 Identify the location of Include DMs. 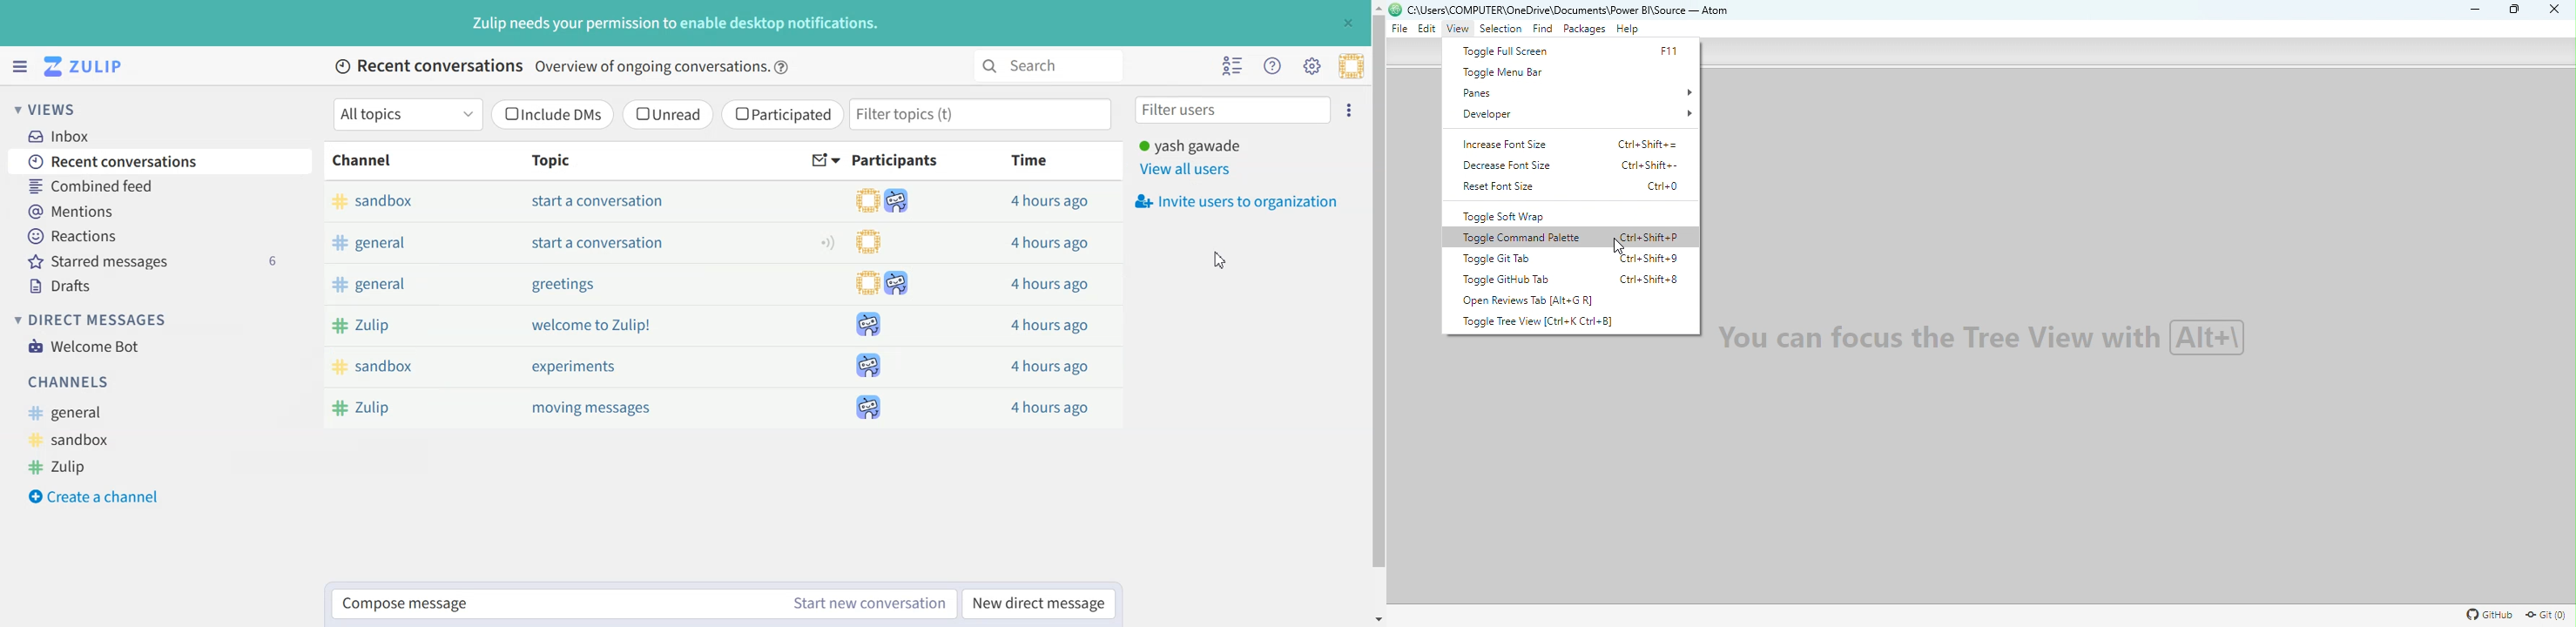
(554, 114).